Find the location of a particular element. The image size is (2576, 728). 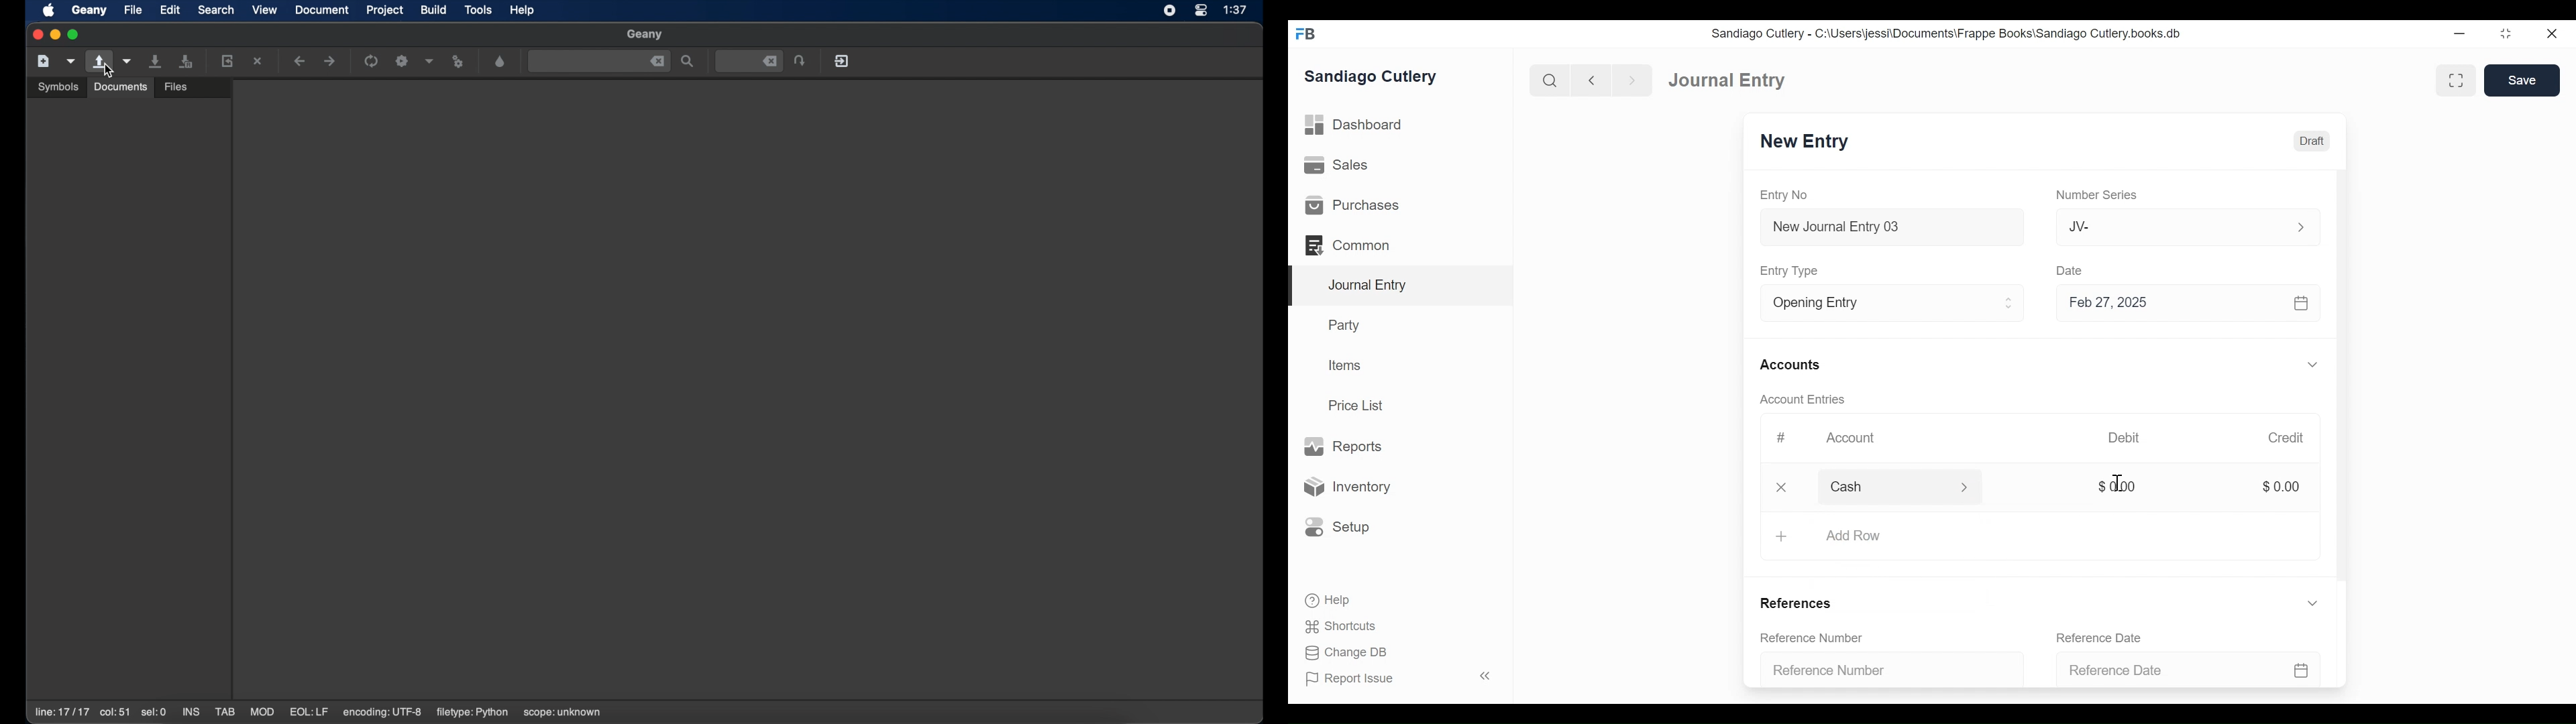

# is located at coordinates (1782, 437).